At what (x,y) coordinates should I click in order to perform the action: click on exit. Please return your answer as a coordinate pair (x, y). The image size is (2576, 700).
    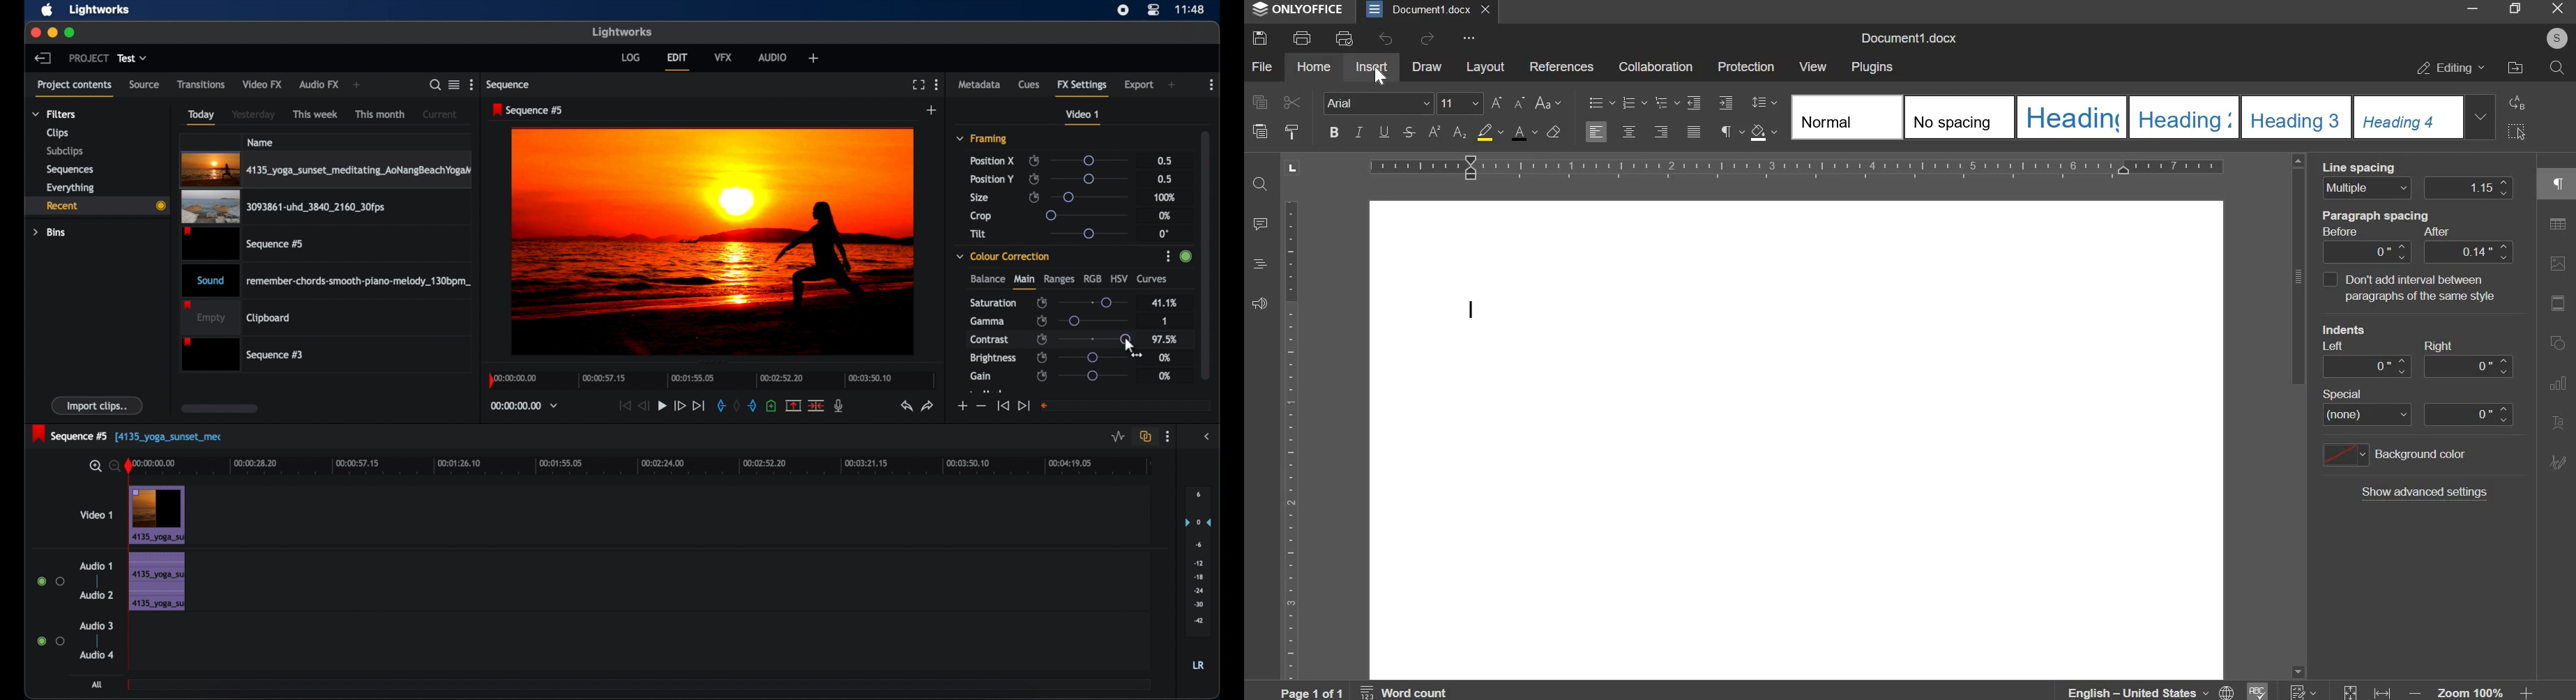
    Looking at the image, I should click on (2556, 8).